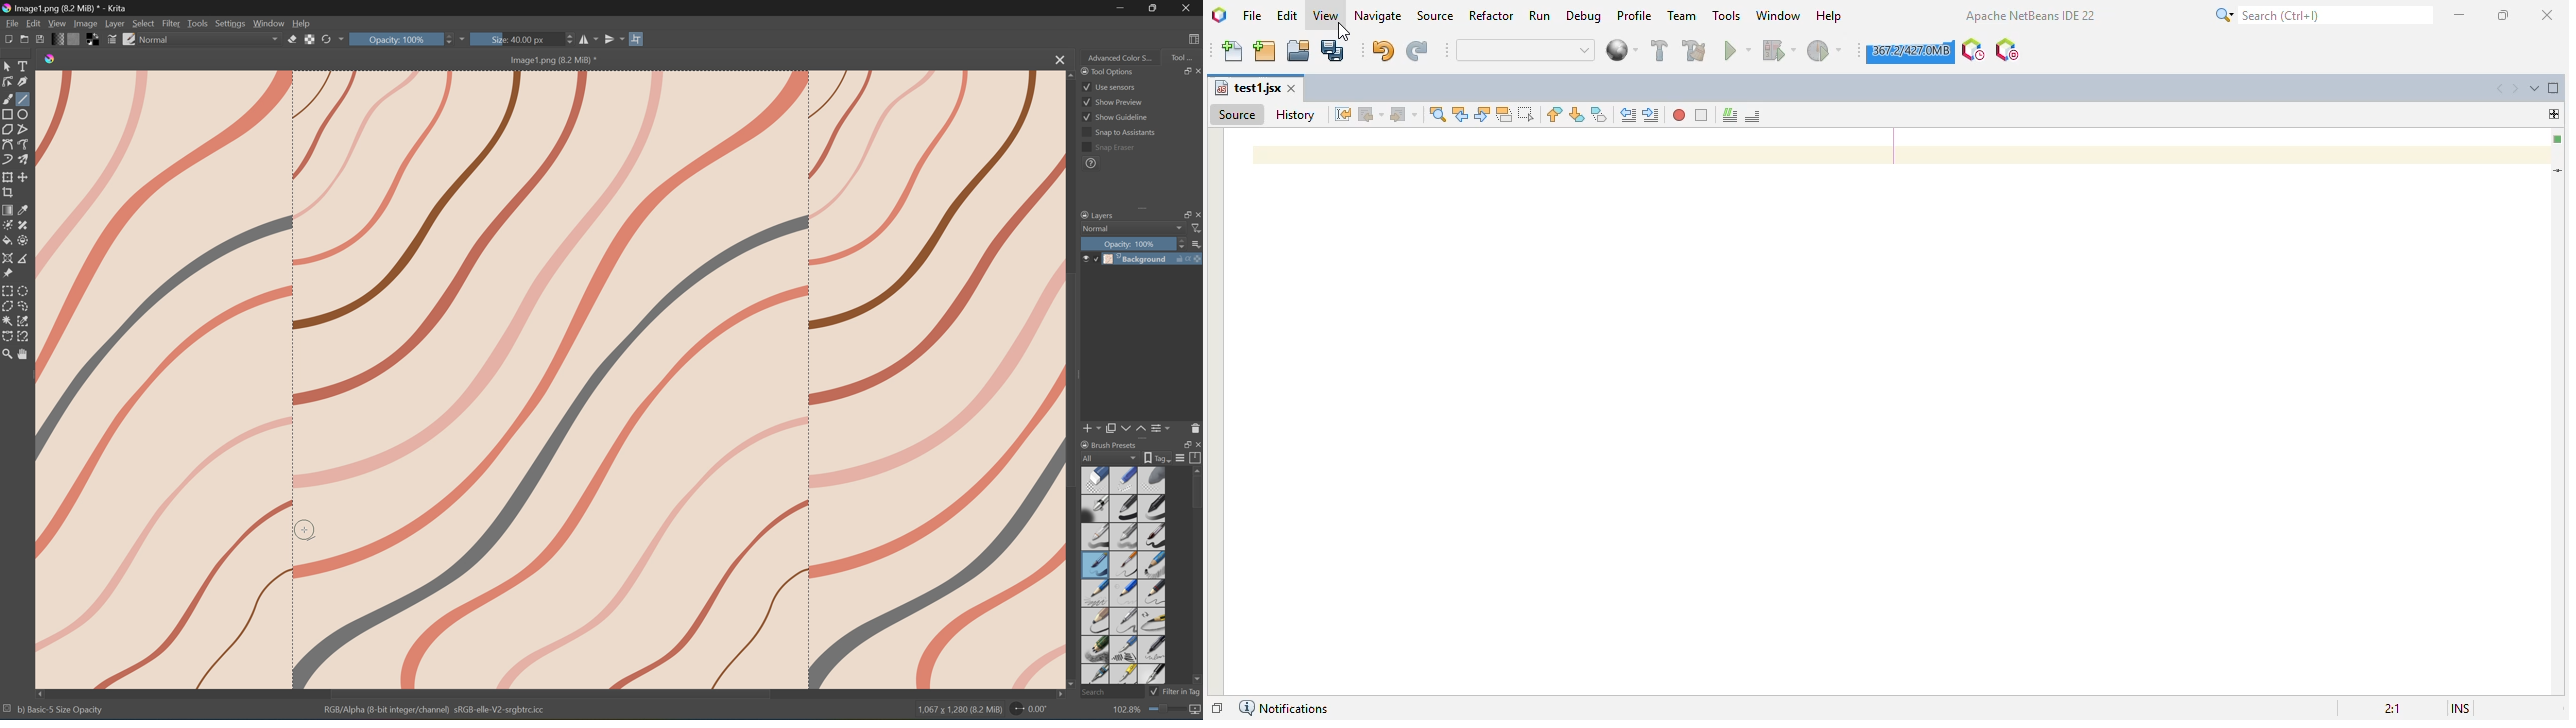  Describe the element at coordinates (8, 65) in the screenshot. I see `Select shapes tools` at that location.